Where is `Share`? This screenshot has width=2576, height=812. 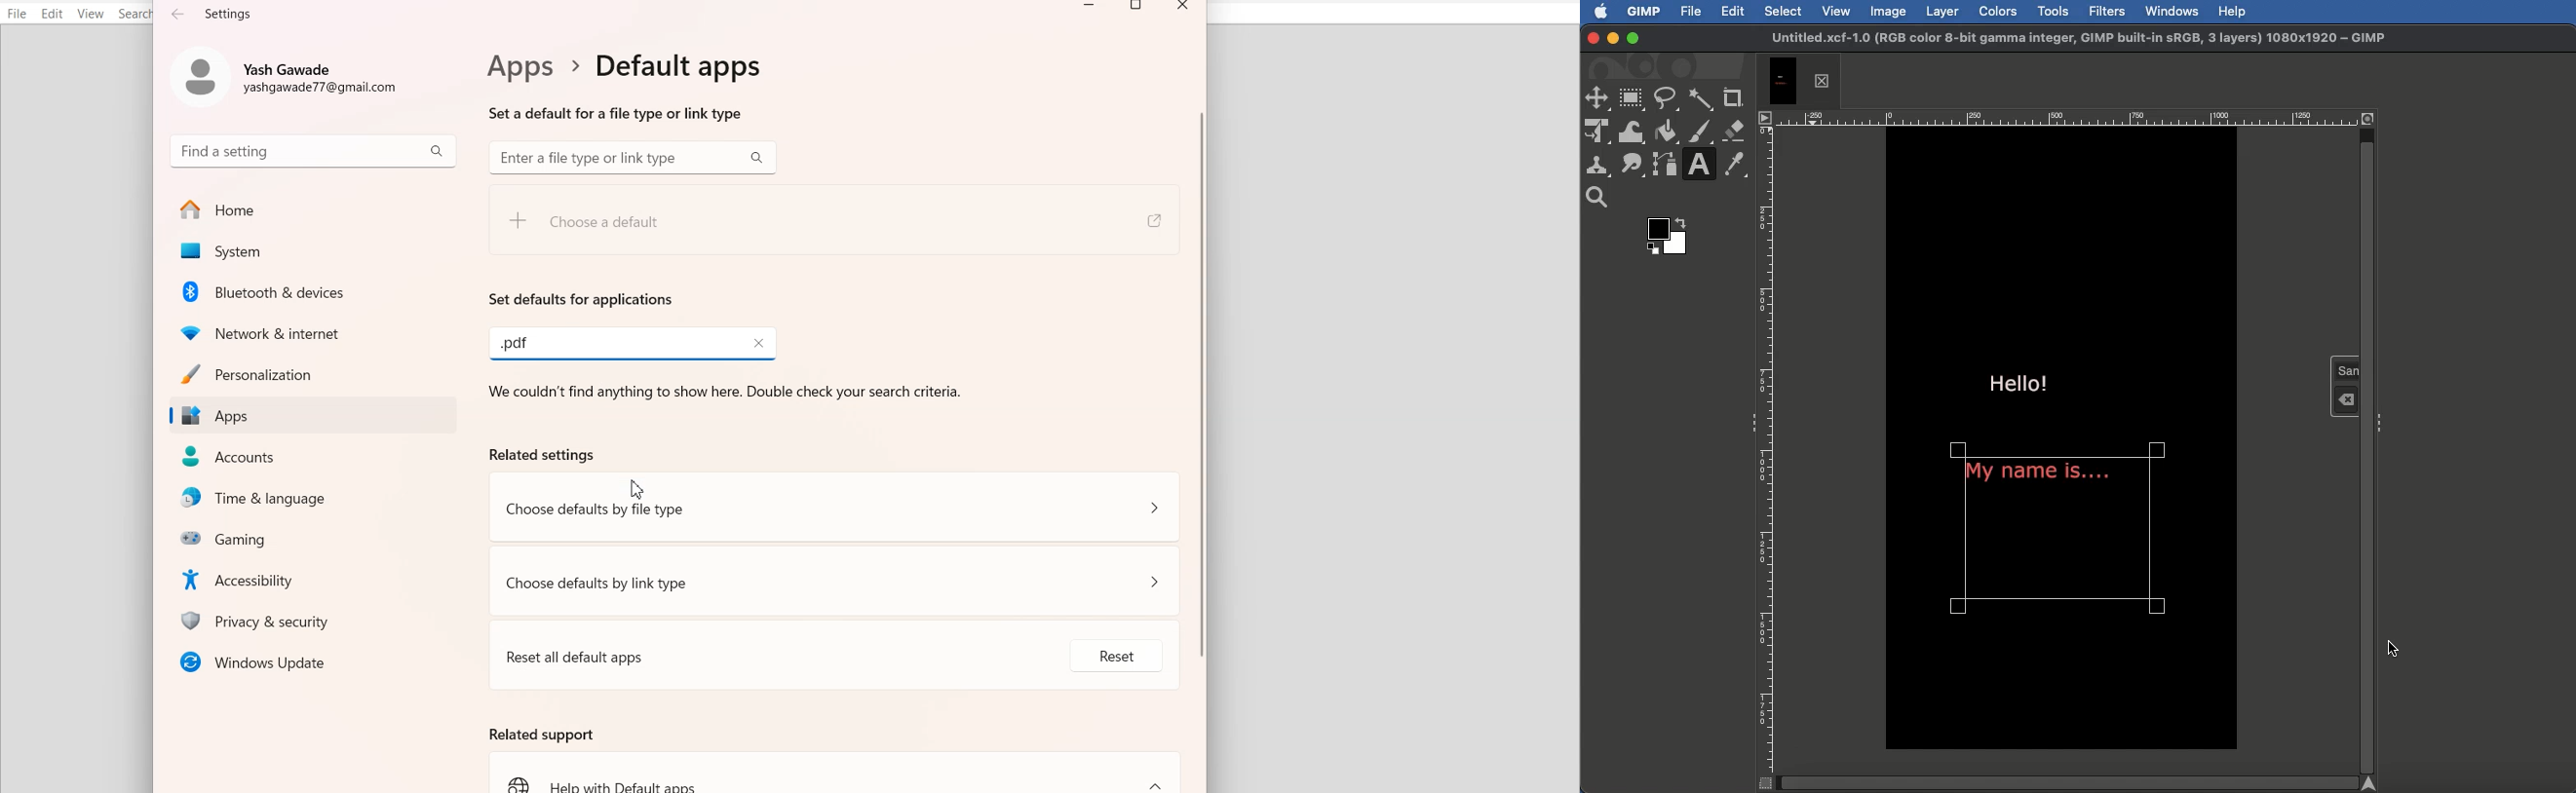 Share is located at coordinates (1152, 221).